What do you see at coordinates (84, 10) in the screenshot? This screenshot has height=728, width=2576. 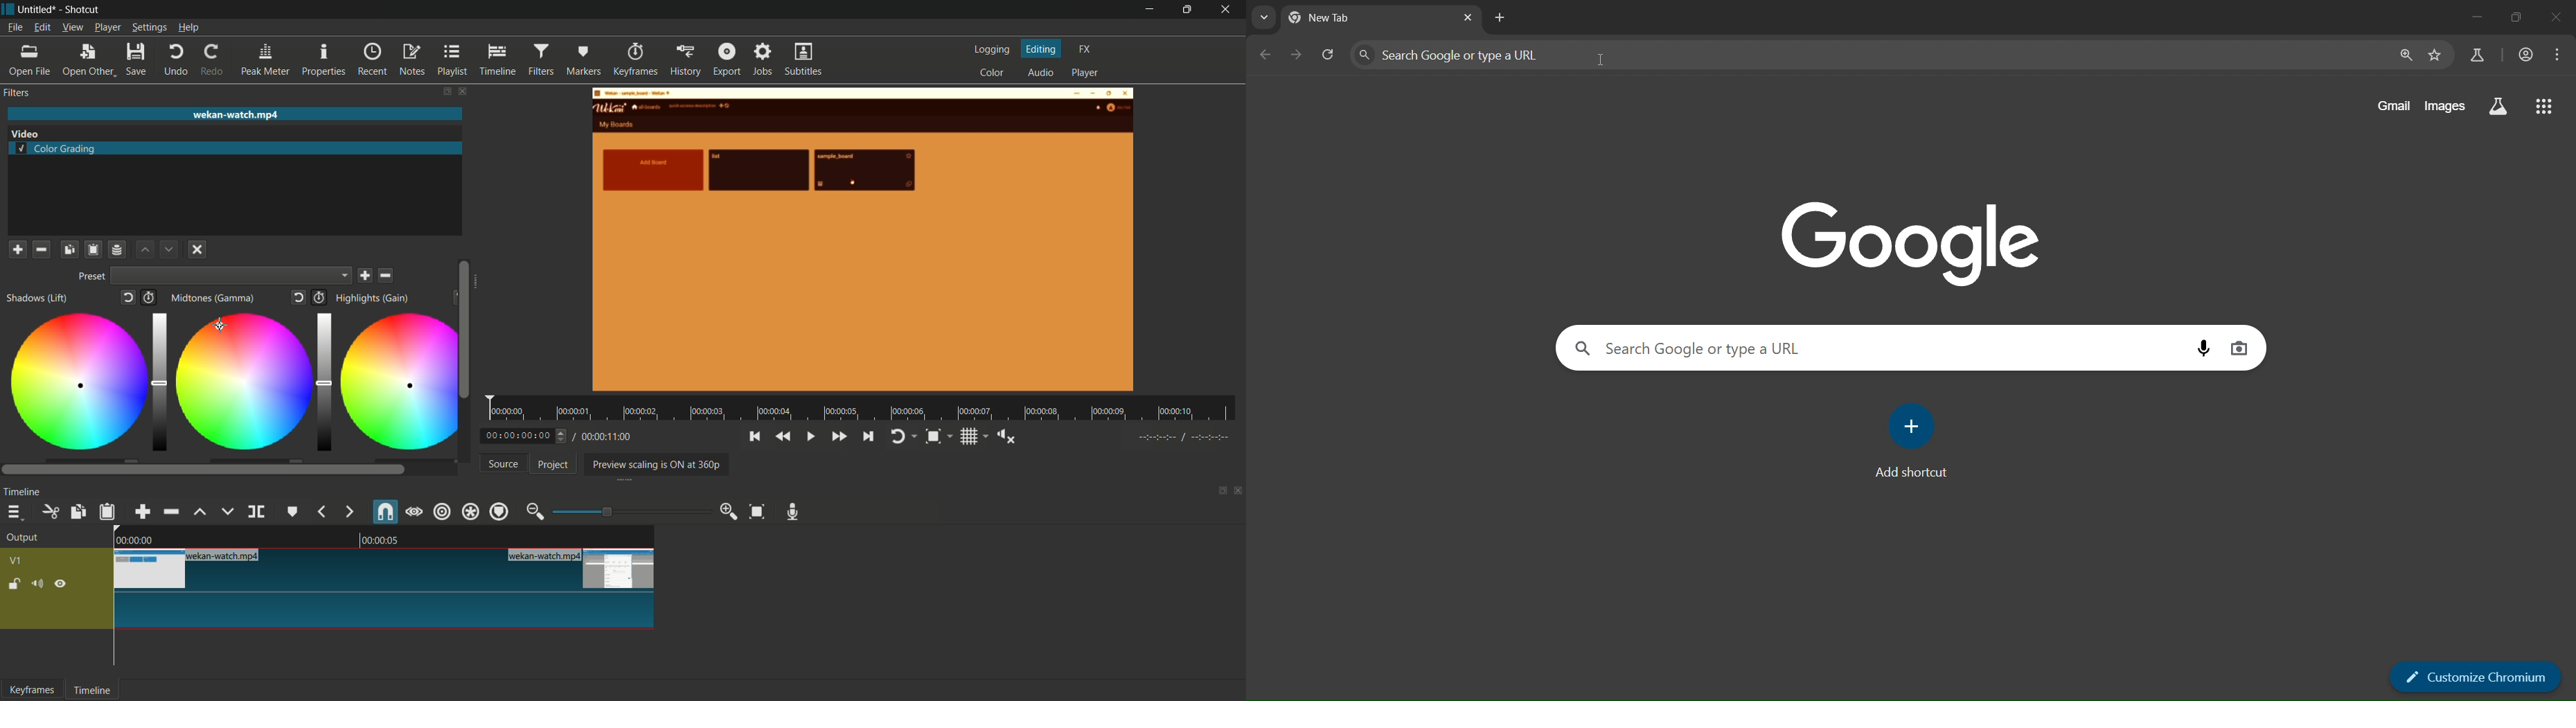 I see `app name` at bounding box center [84, 10].